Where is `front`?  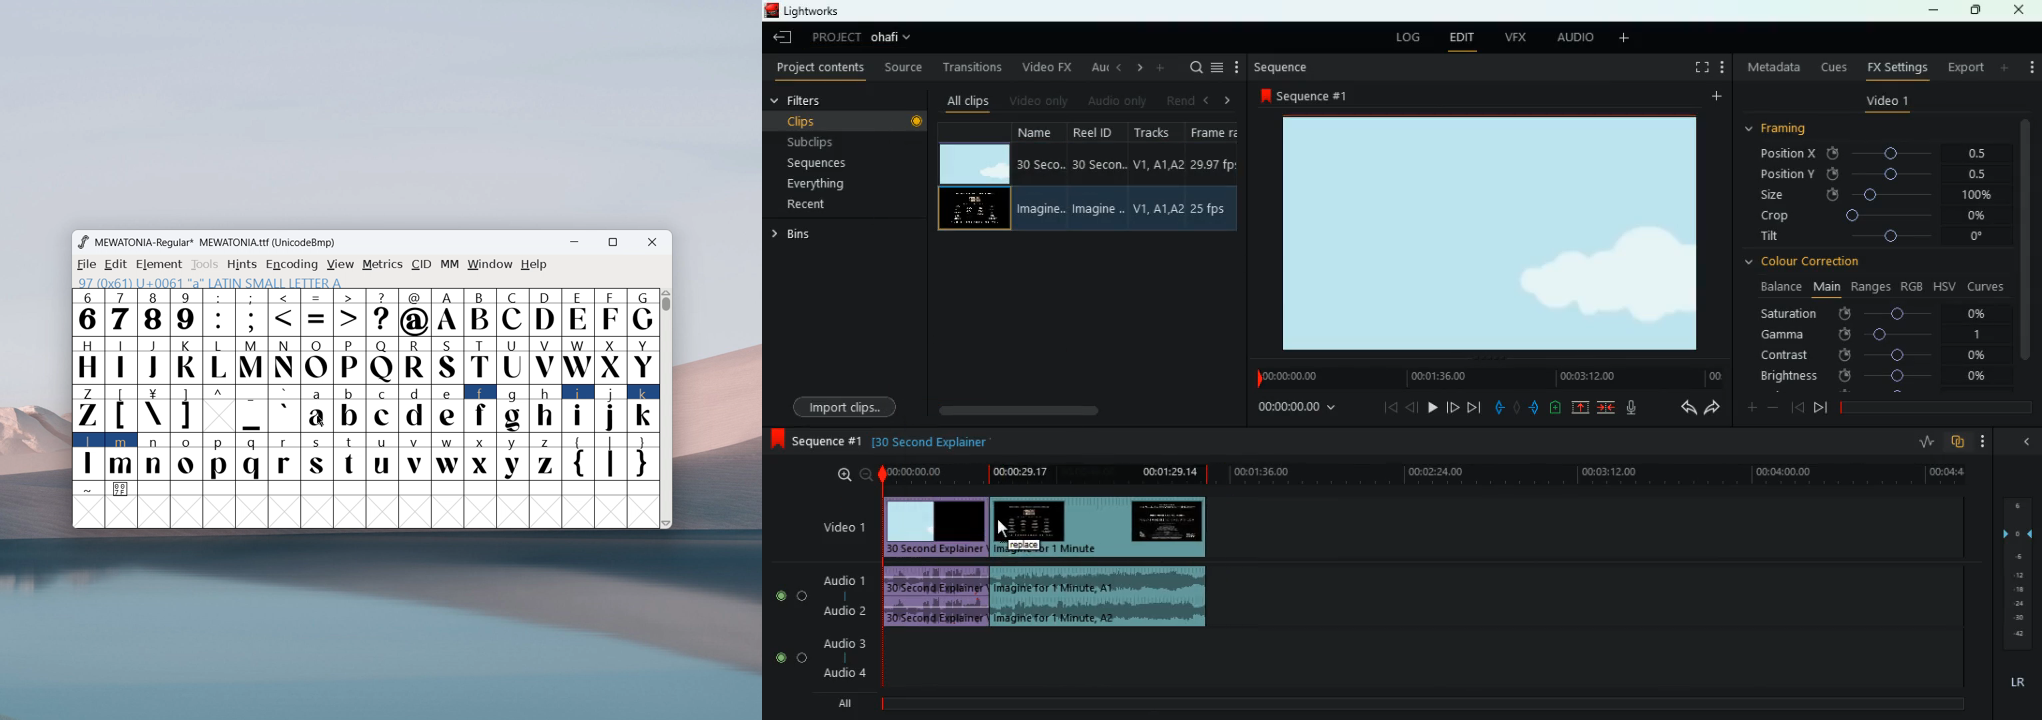
front is located at coordinates (1451, 405).